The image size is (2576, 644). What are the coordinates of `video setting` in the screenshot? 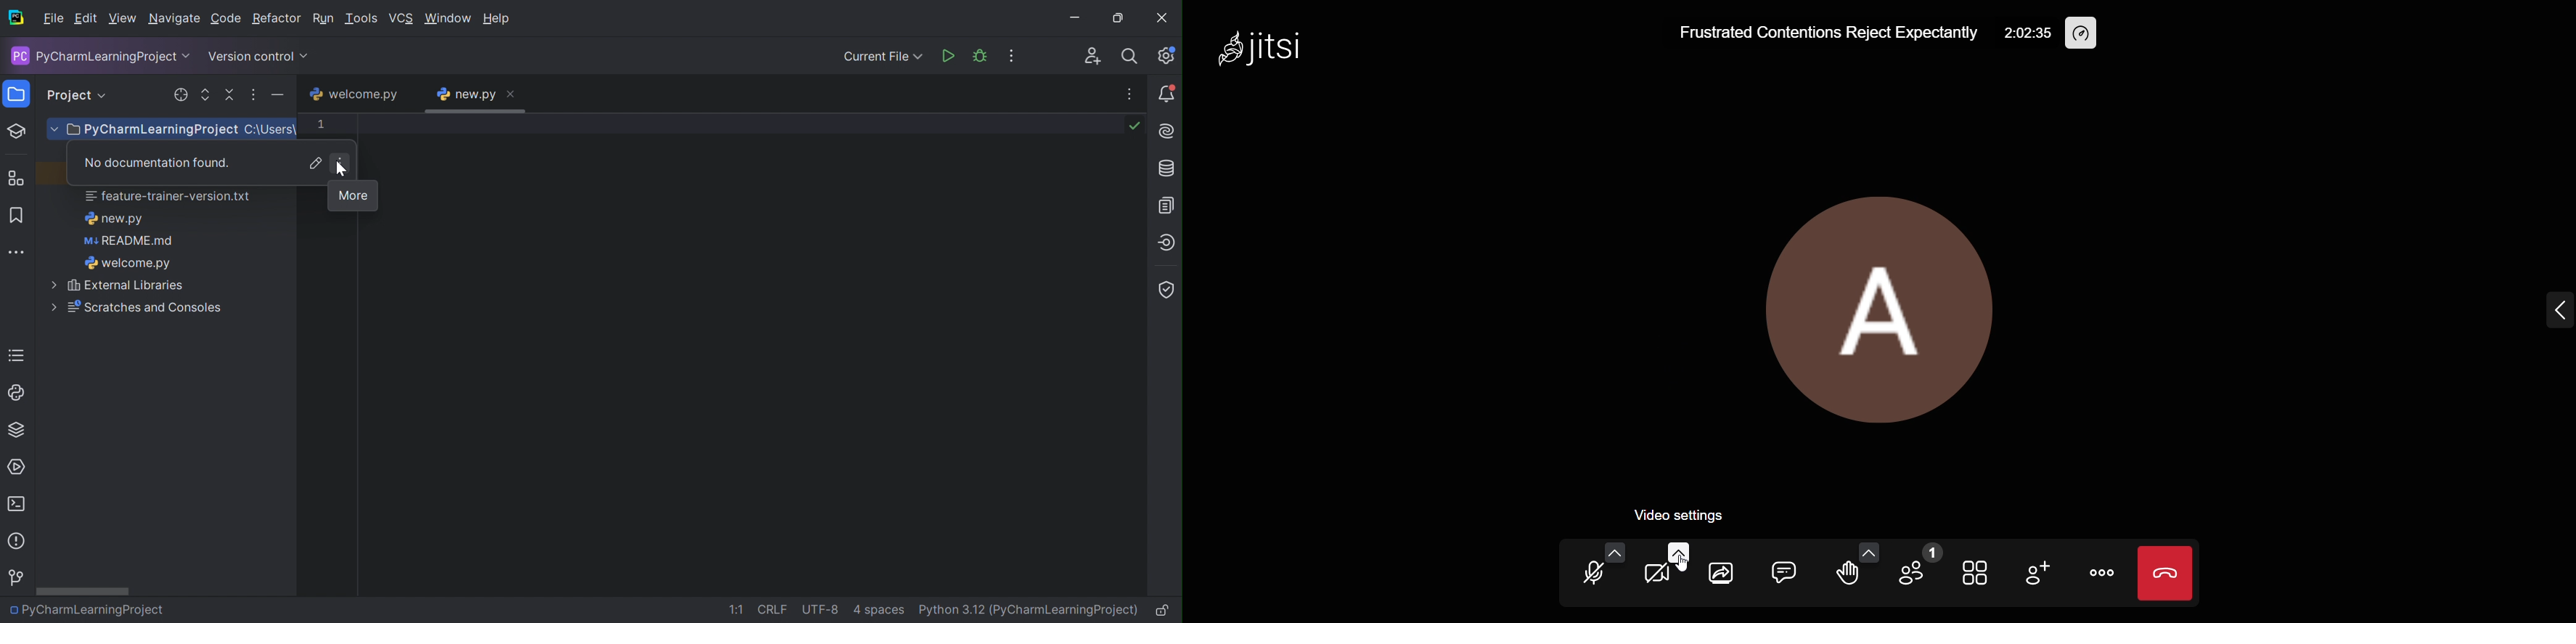 It's located at (1675, 553).